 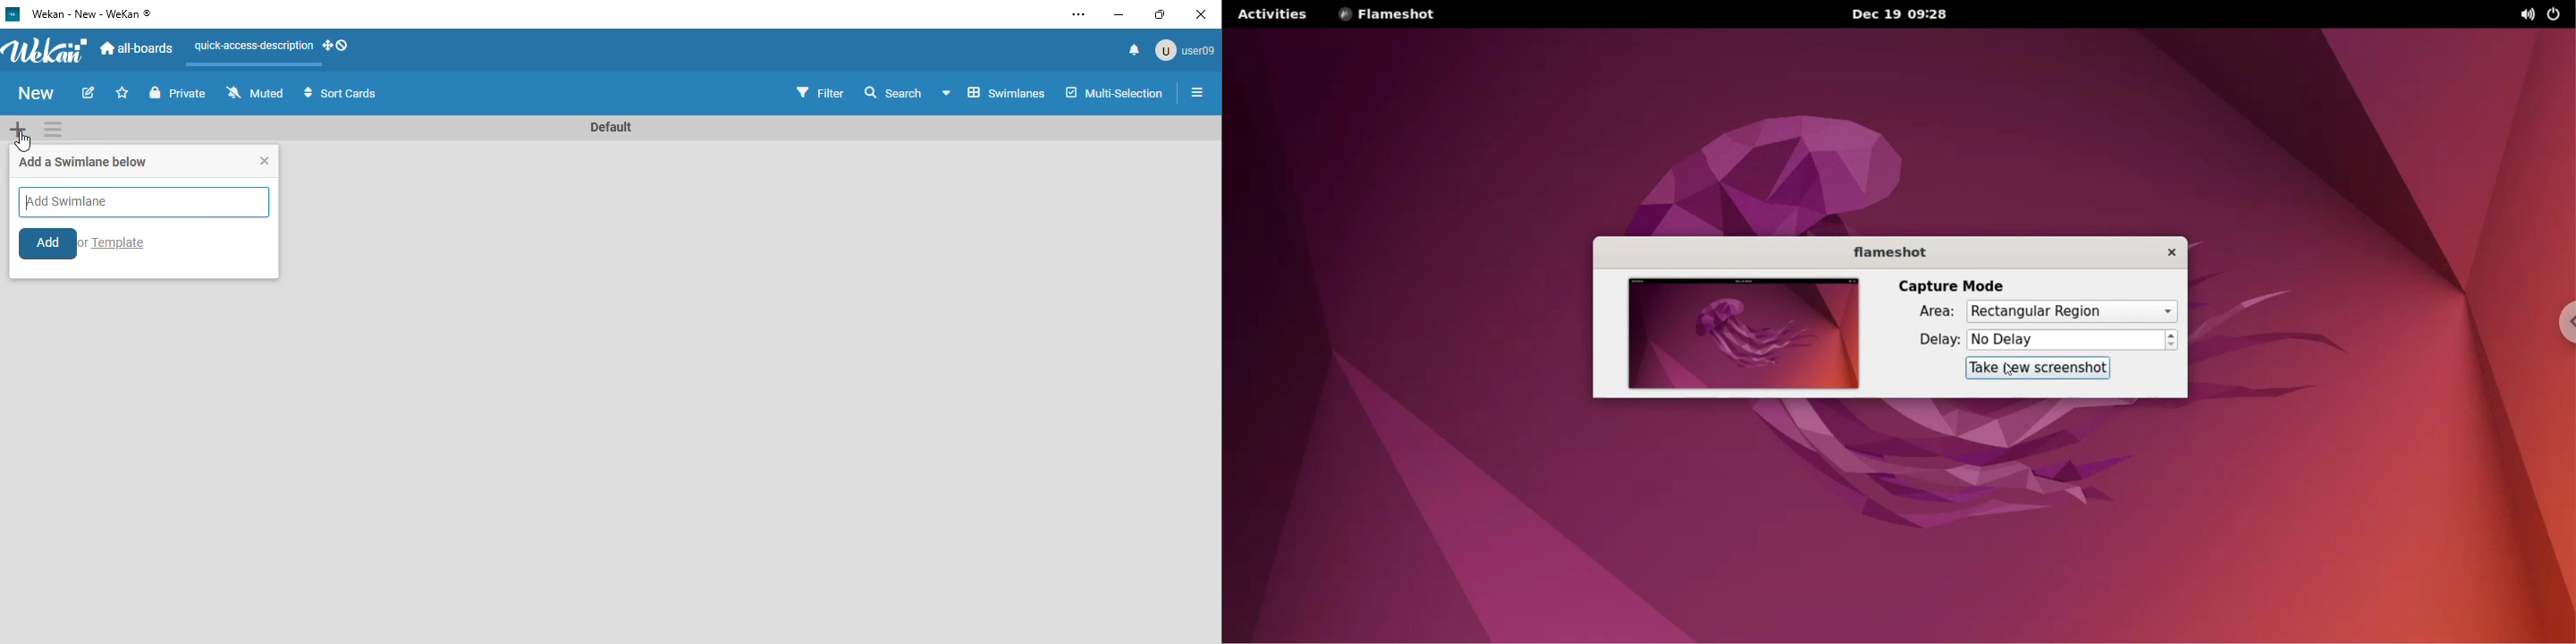 What do you see at coordinates (47, 243) in the screenshot?
I see `add` at bounding box center [47, 243].